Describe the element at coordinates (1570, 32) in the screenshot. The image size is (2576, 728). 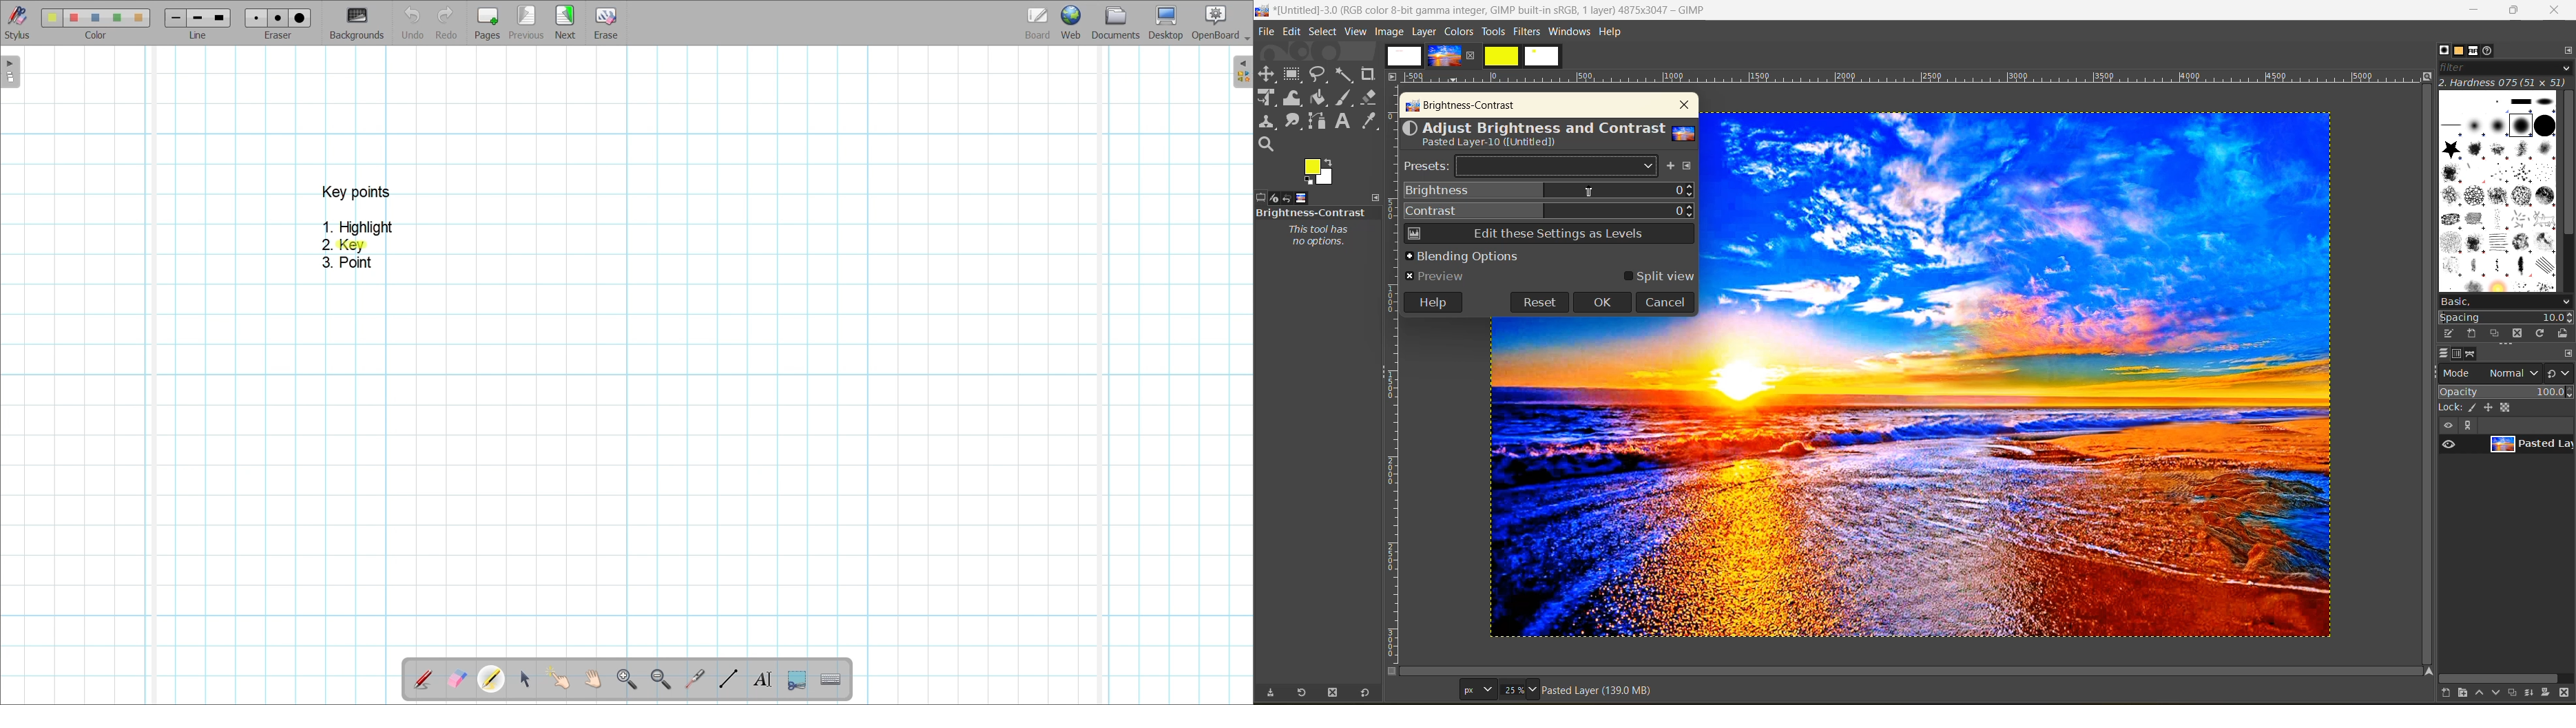
I see `windows` at that location.